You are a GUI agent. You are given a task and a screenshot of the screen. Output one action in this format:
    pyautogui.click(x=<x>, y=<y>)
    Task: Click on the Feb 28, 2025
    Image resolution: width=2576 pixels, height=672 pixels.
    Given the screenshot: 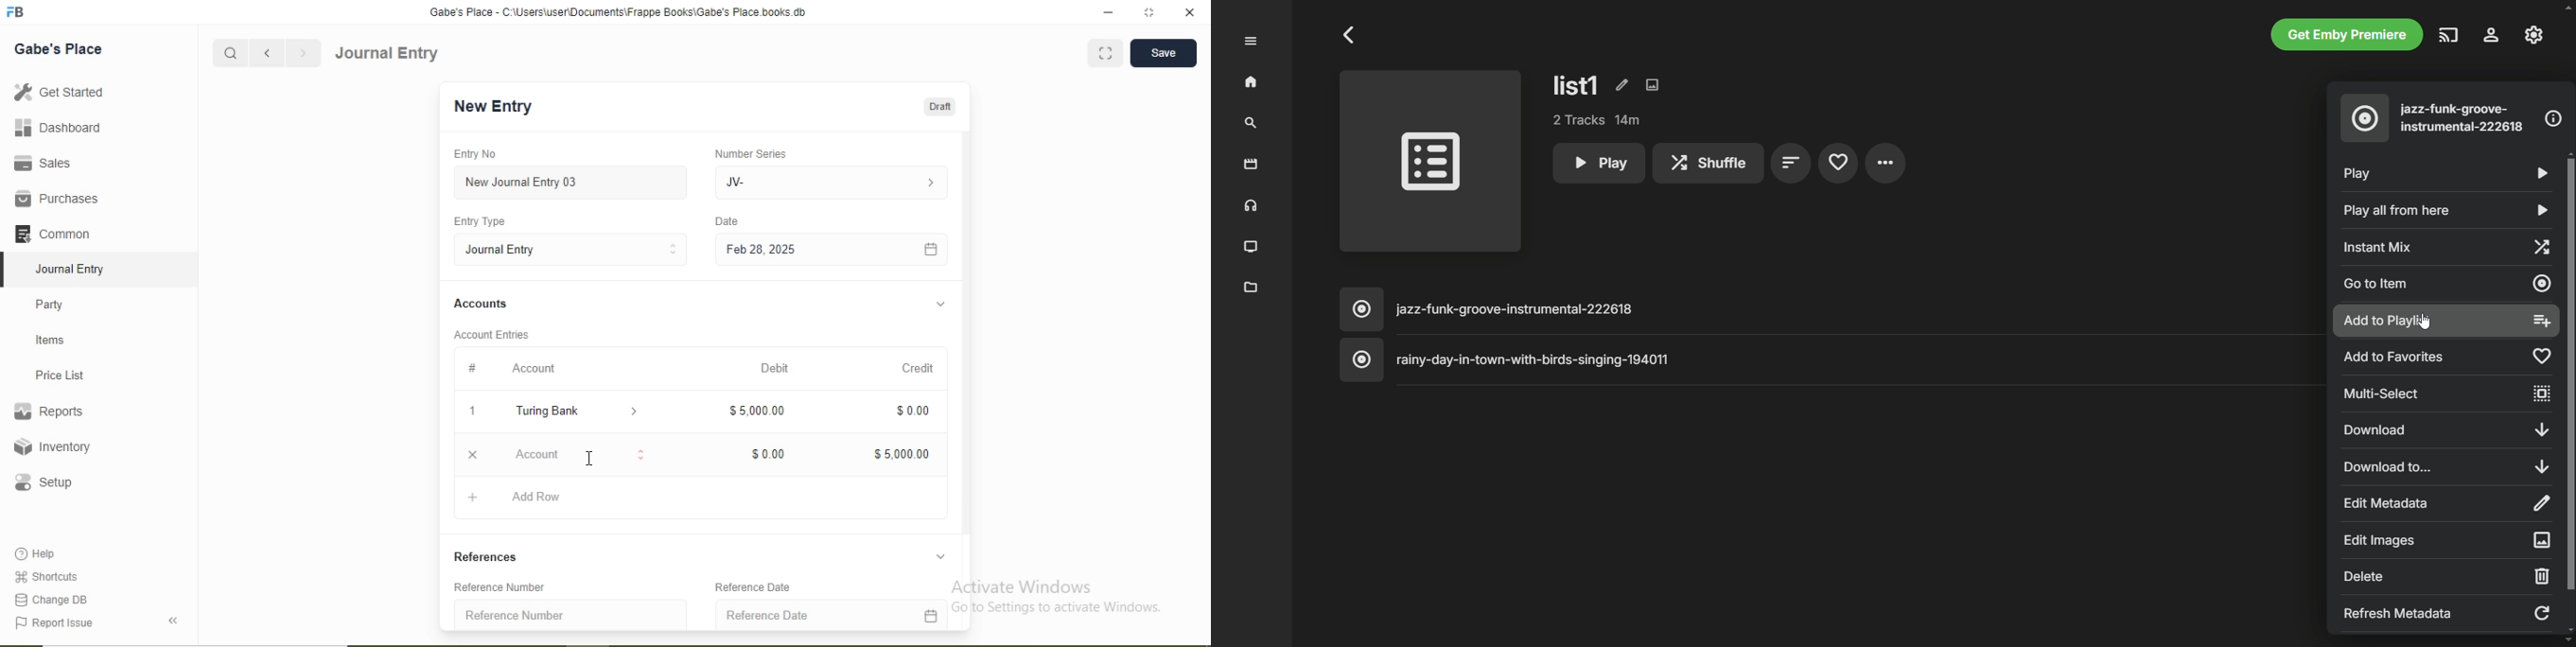 What is the action you would take?
    pyautogui.click(x=761, y=249)
    